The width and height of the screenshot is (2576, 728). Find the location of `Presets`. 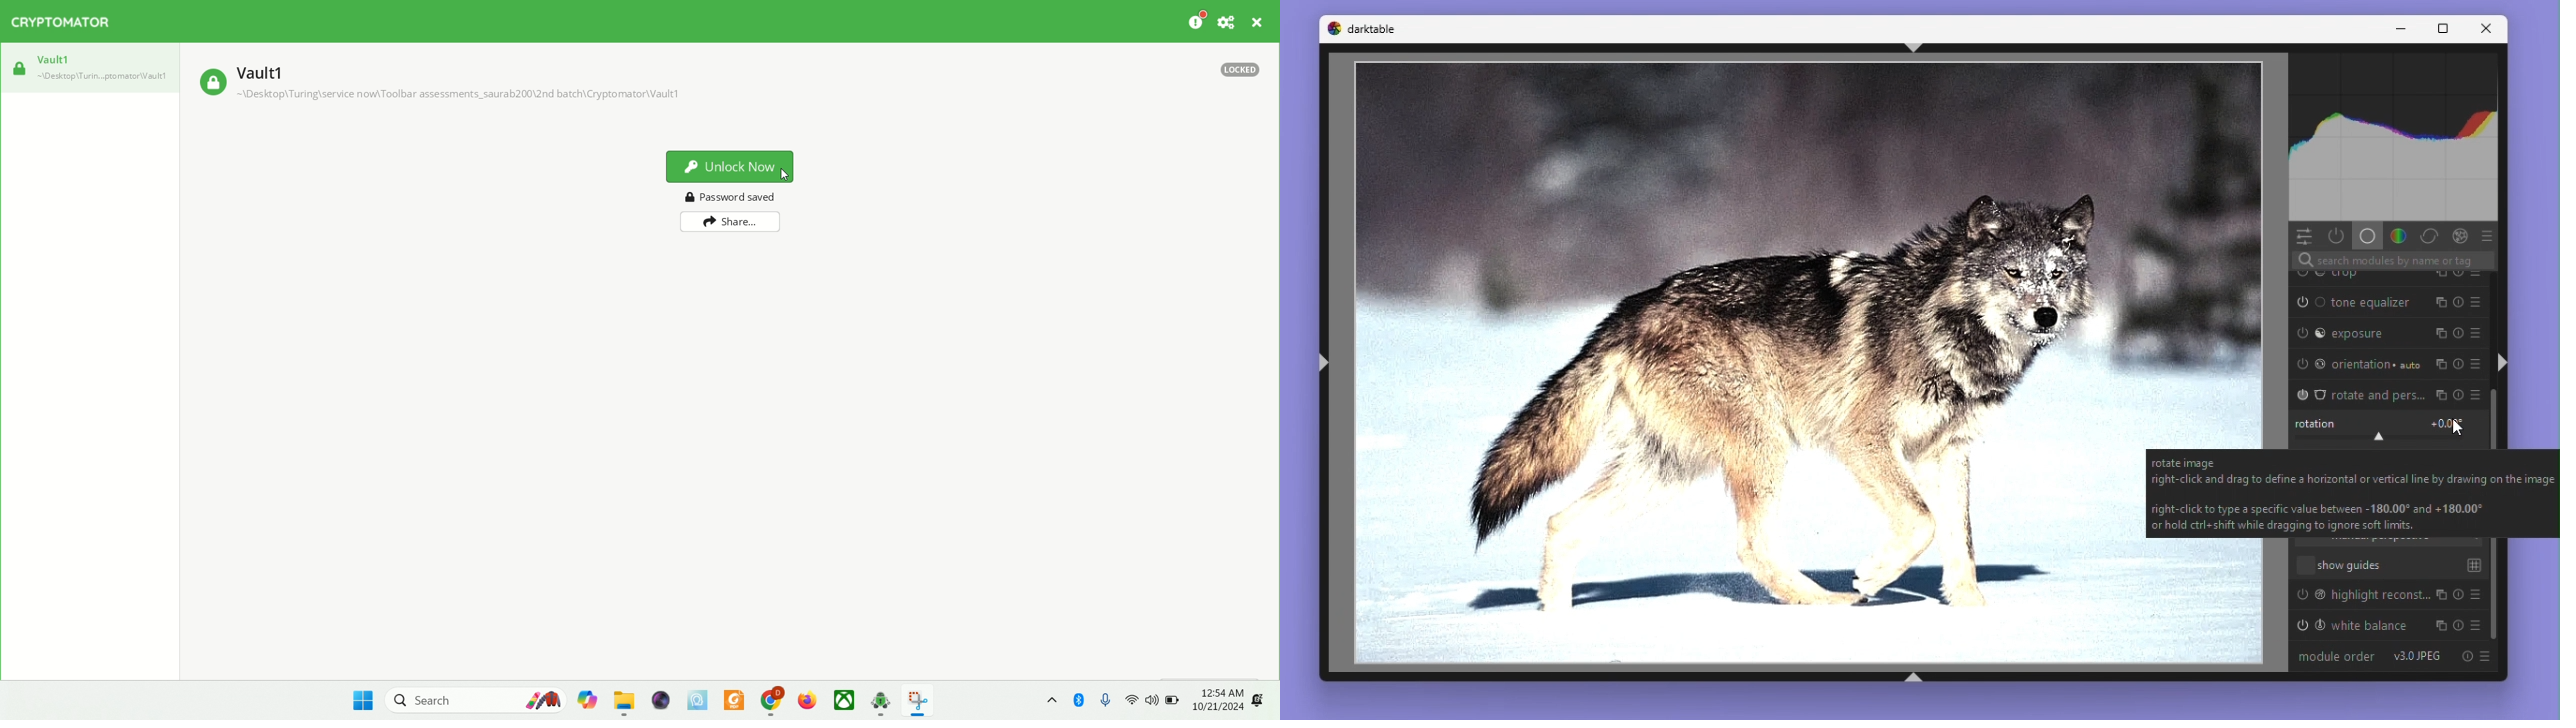

Presets is located at coordinates (2492, 235).